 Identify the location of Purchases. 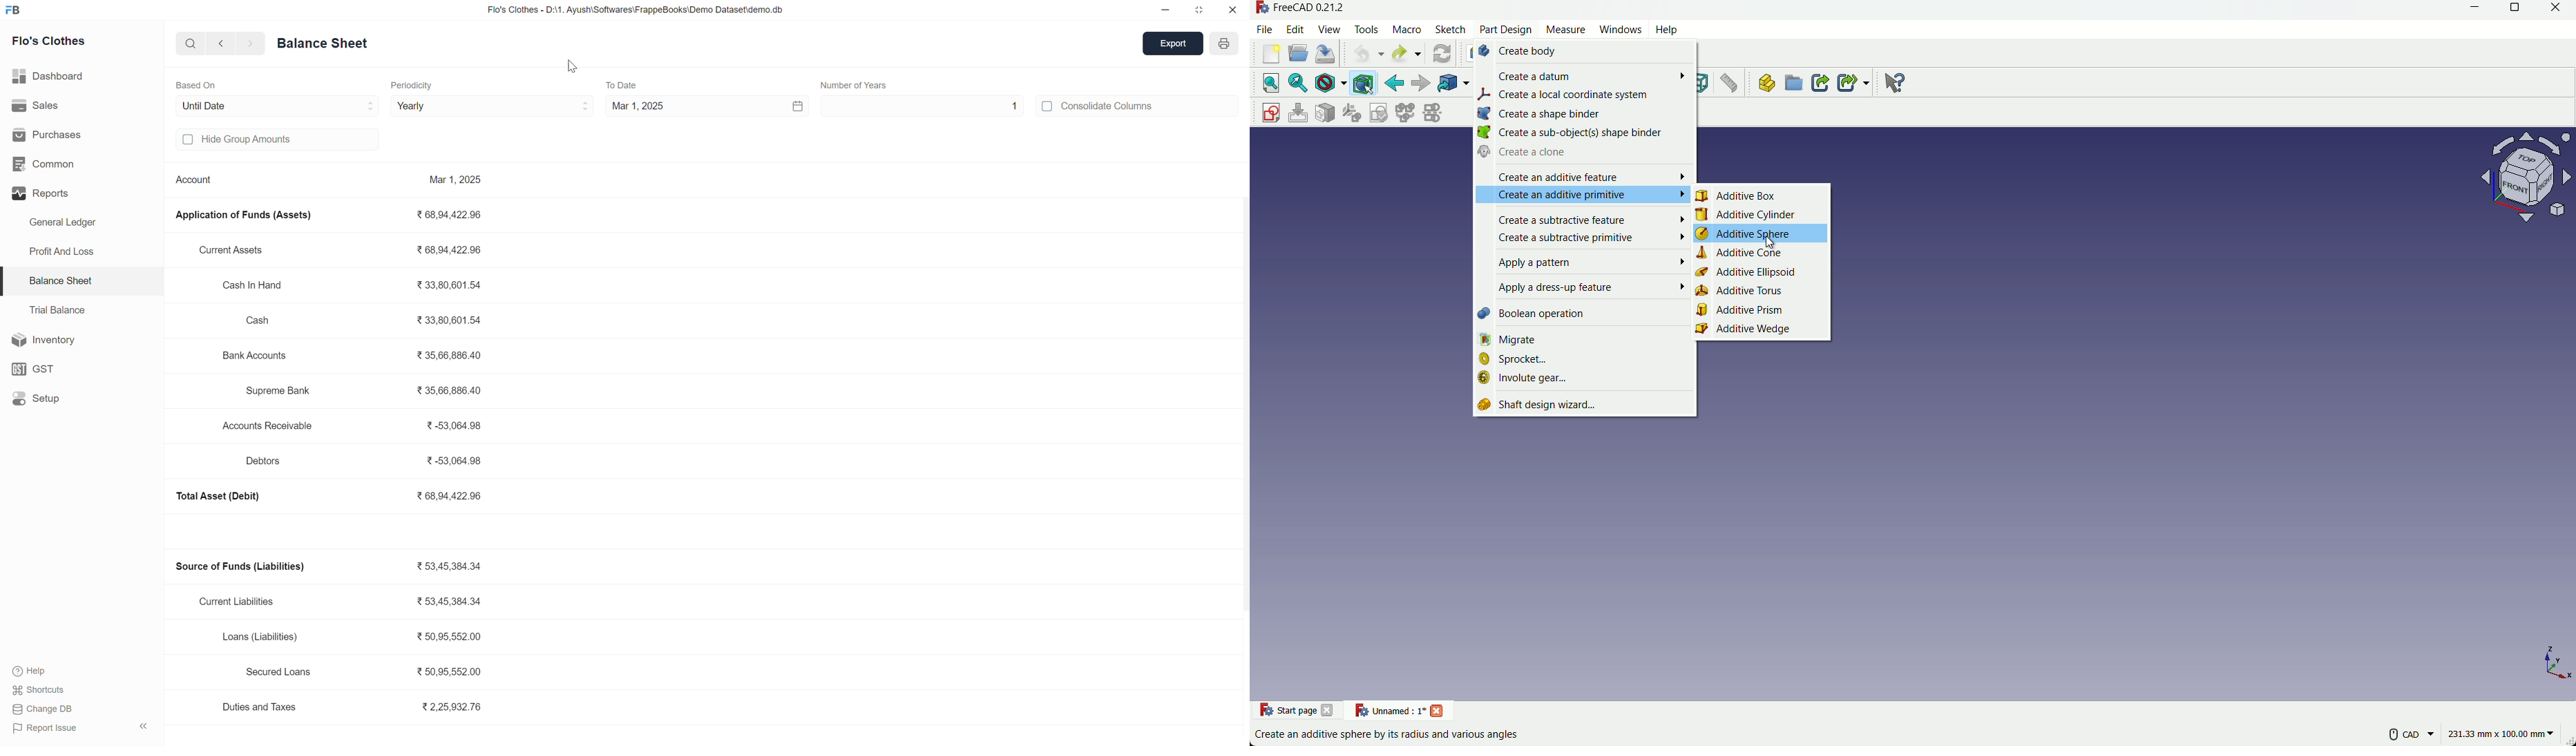
(55, 136).